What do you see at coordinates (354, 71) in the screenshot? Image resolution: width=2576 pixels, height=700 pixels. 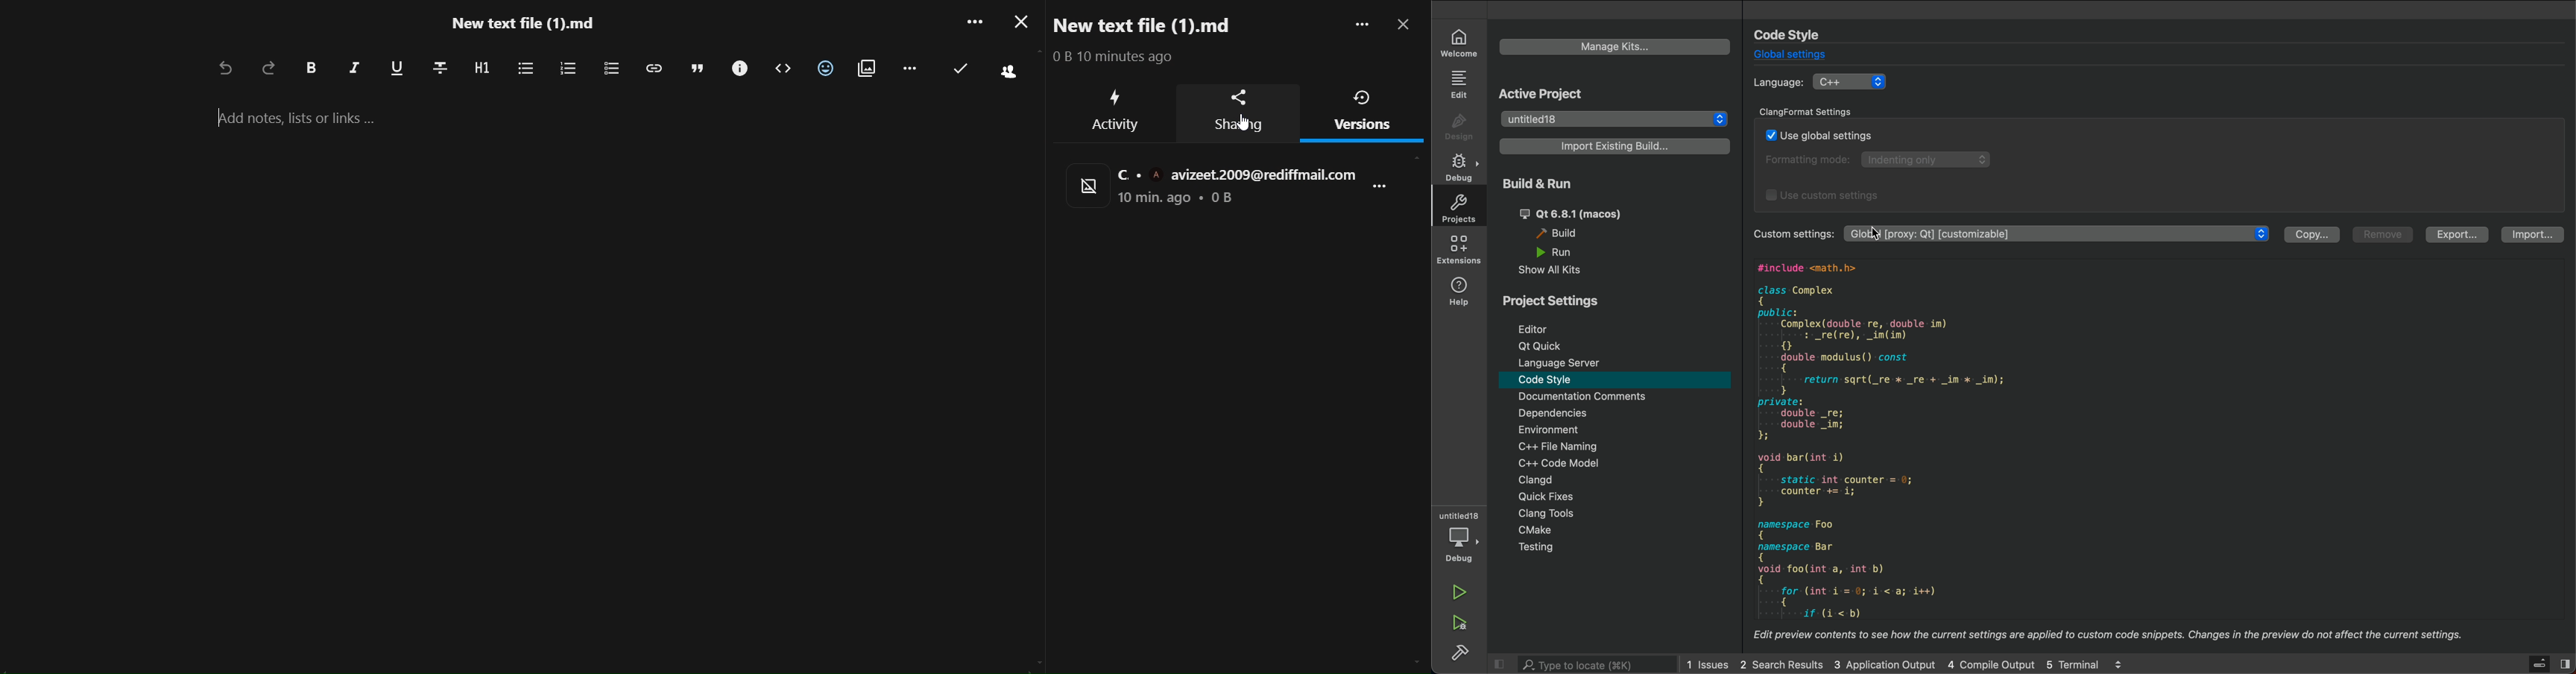 I see `italic` at bounding box center [354, 71].